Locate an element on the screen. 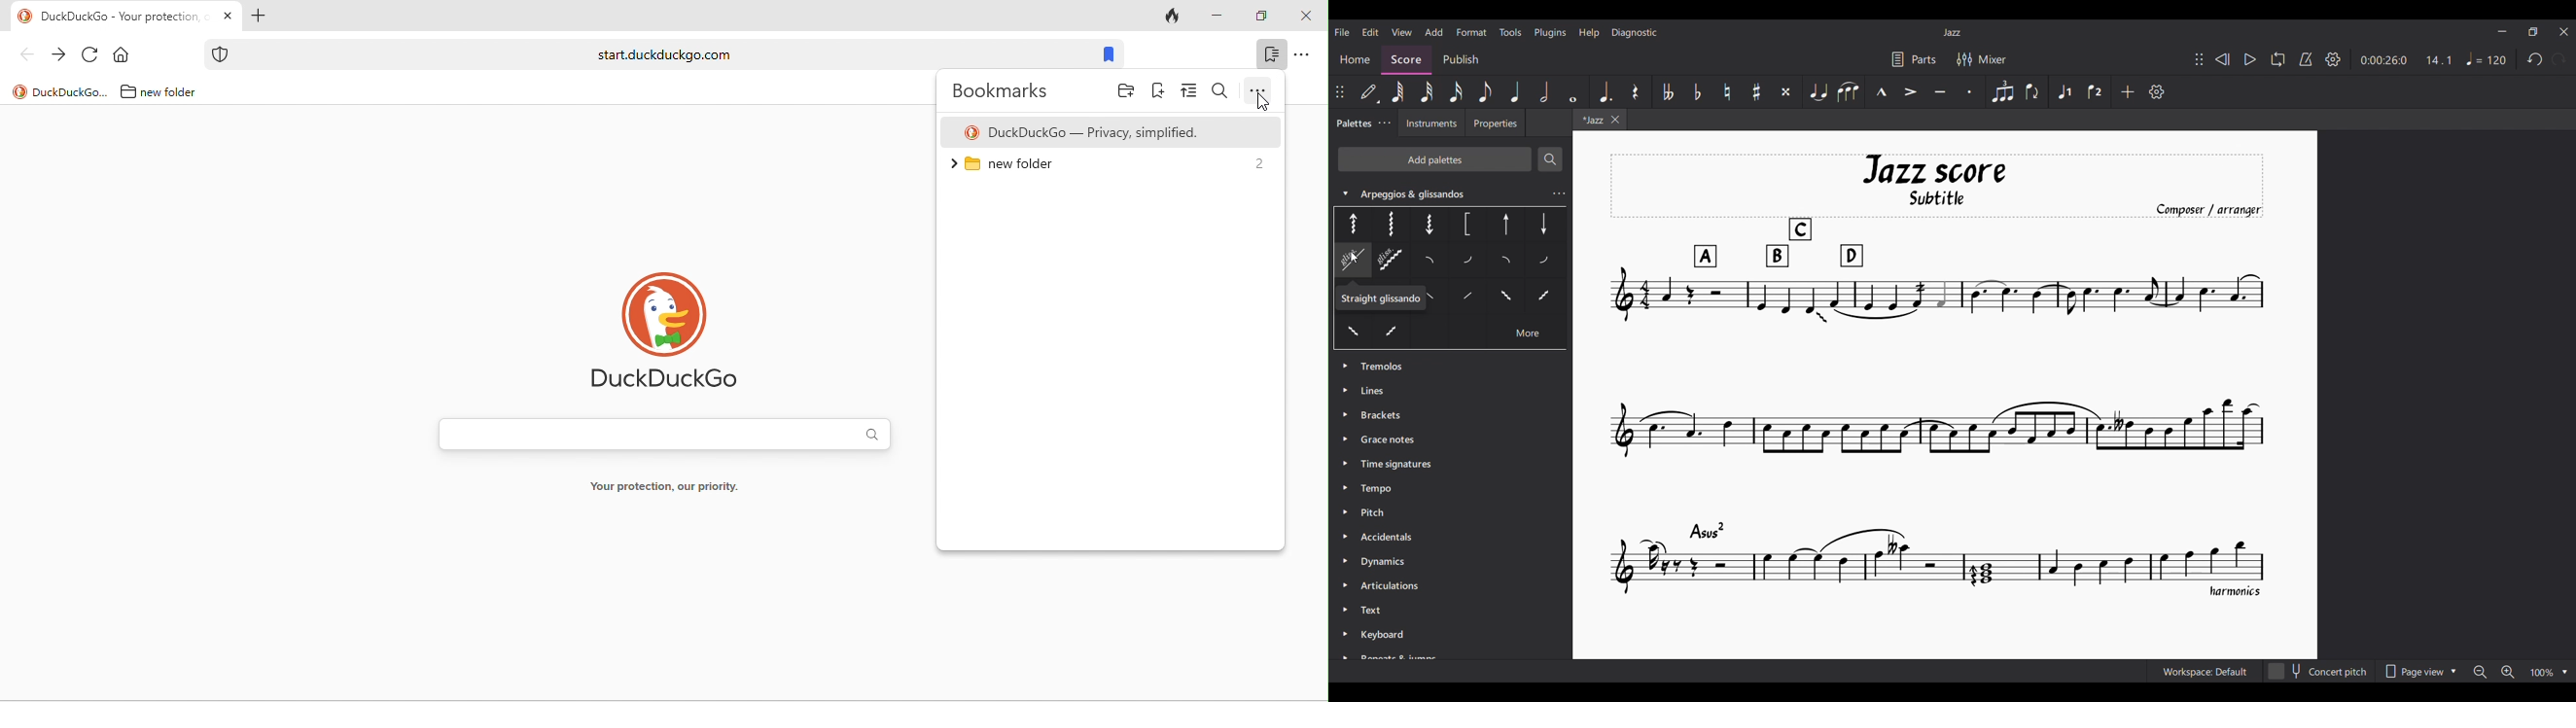 The width and height of the screenshot is (2576, 728). search is located at coordinates (1220, 91).